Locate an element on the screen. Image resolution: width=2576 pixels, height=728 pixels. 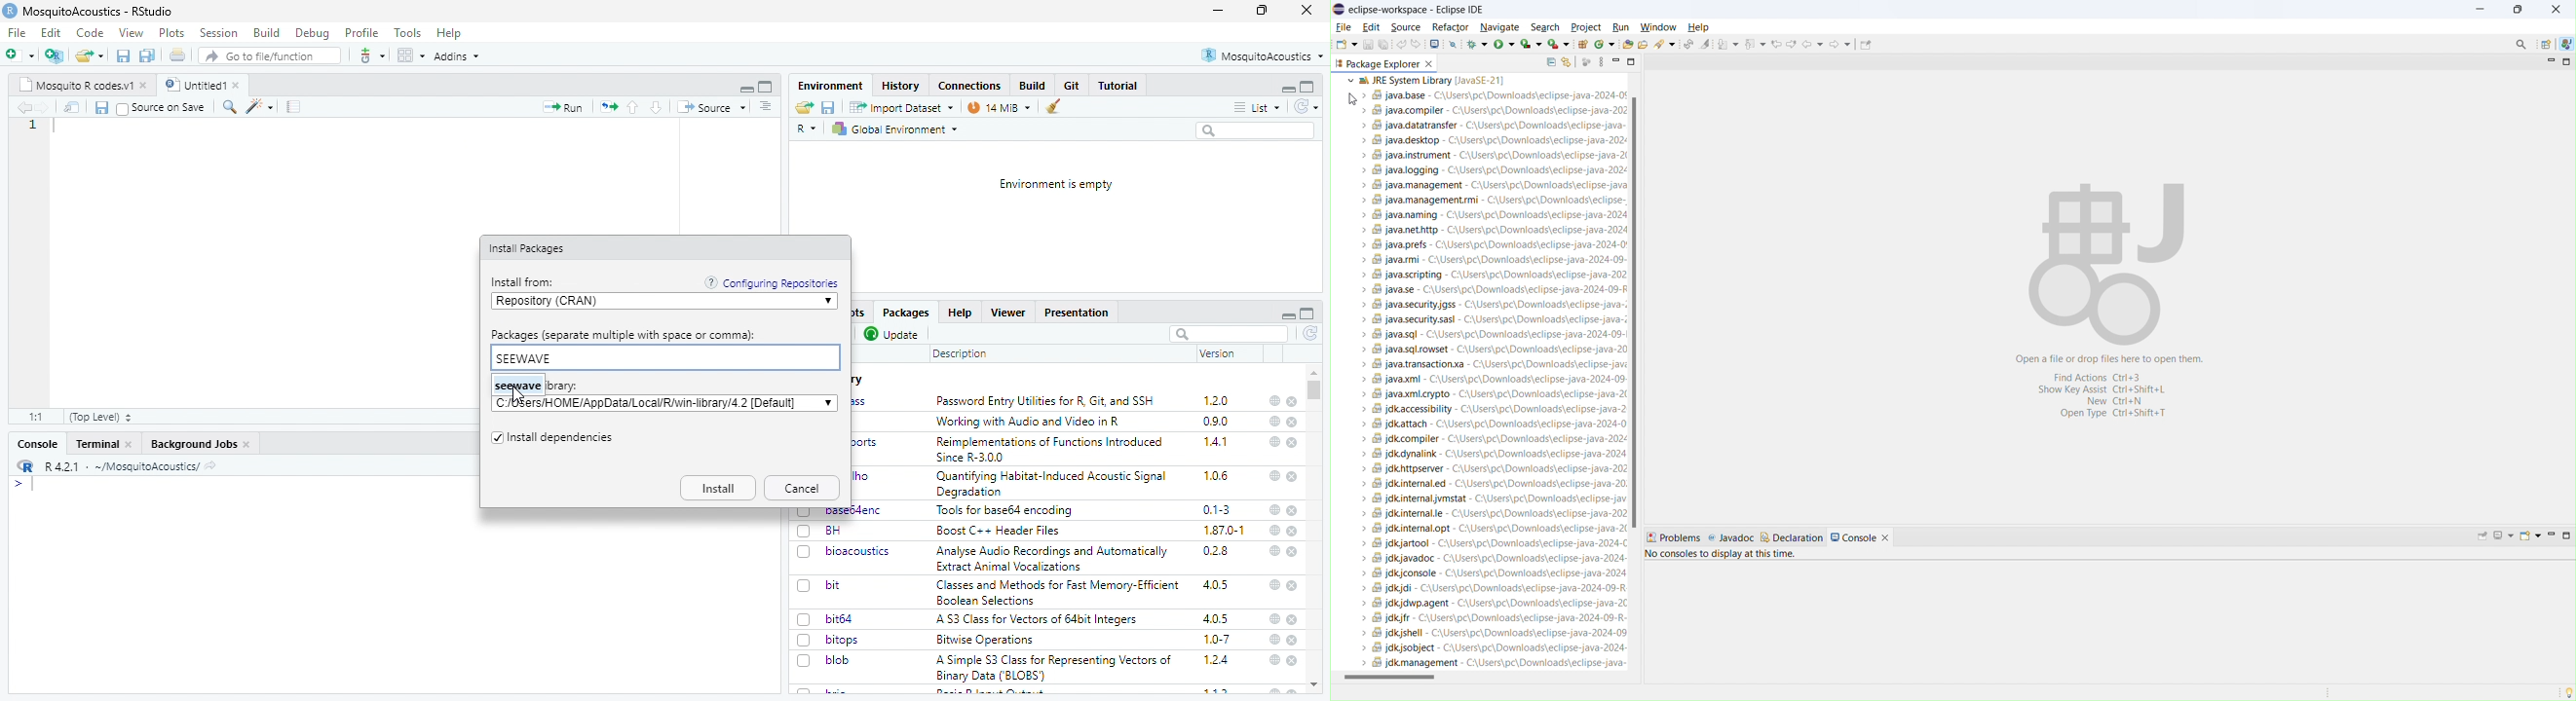
web is located at coordinates (1276, 476).